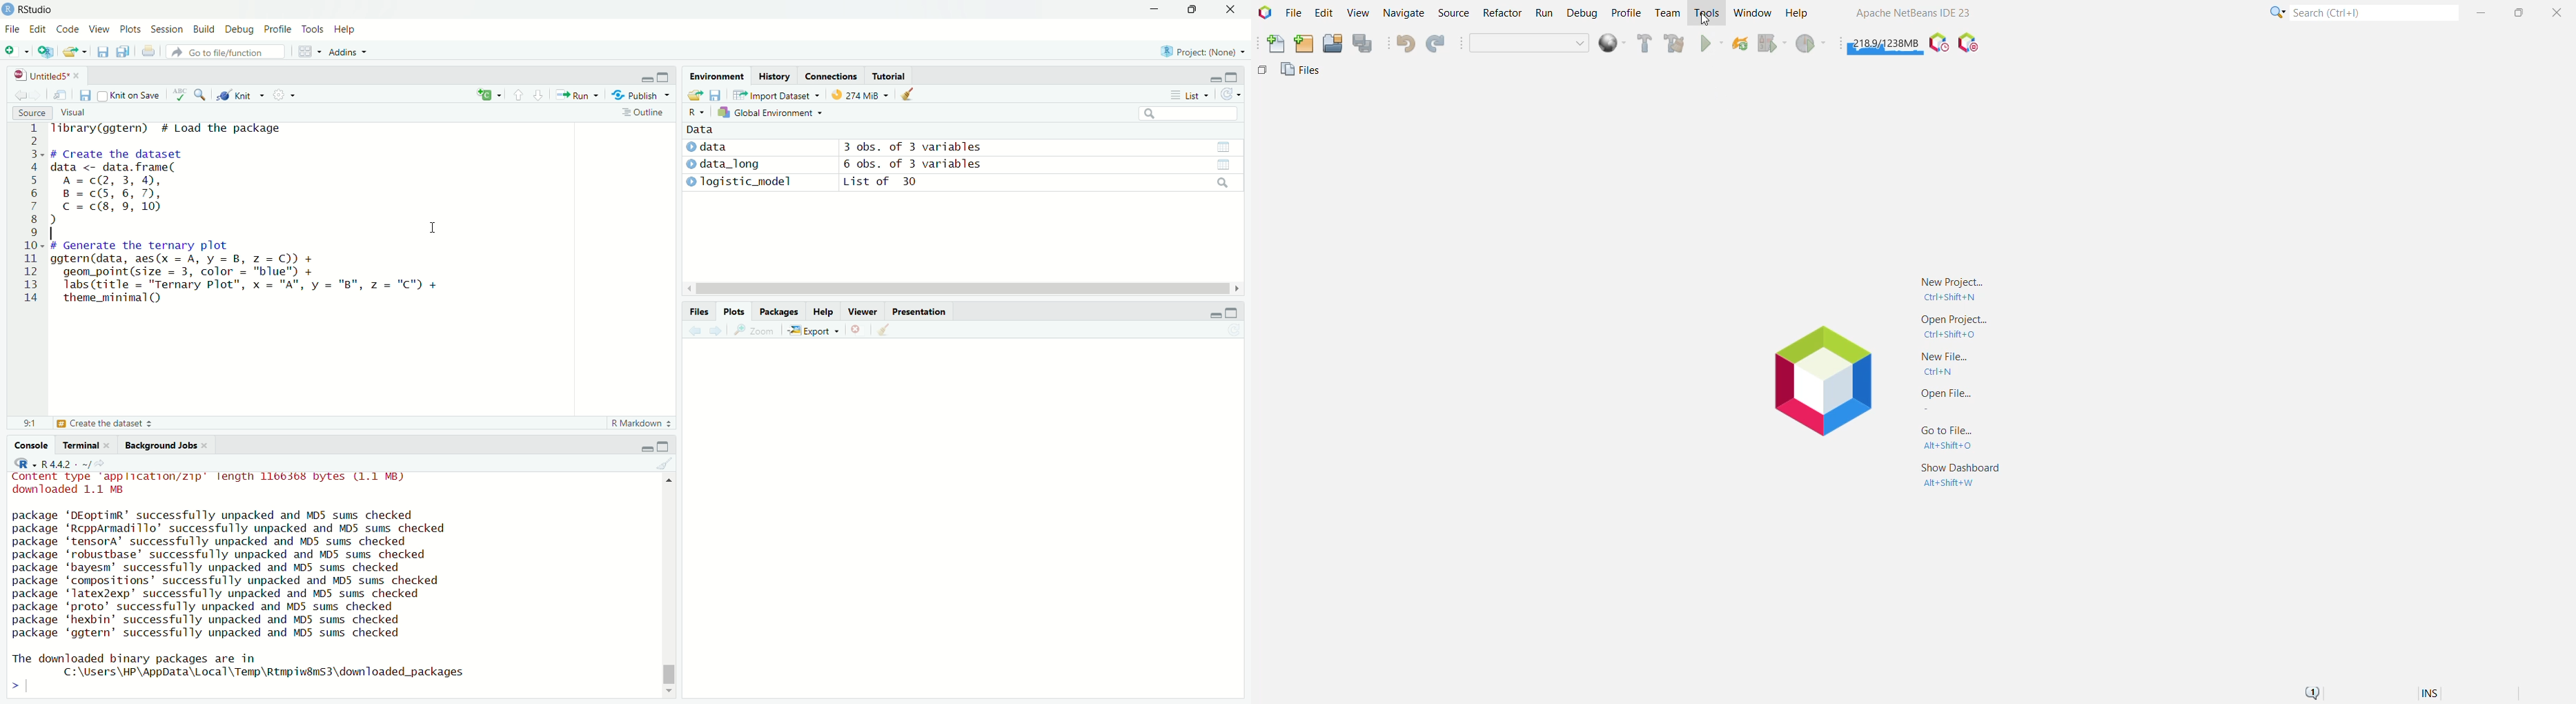 The width and height of the screenshot is (2576, 728). What do you see at coordinates (757, 333) in the screenshot?
I see `zoom` at bounding box center [757, 333].